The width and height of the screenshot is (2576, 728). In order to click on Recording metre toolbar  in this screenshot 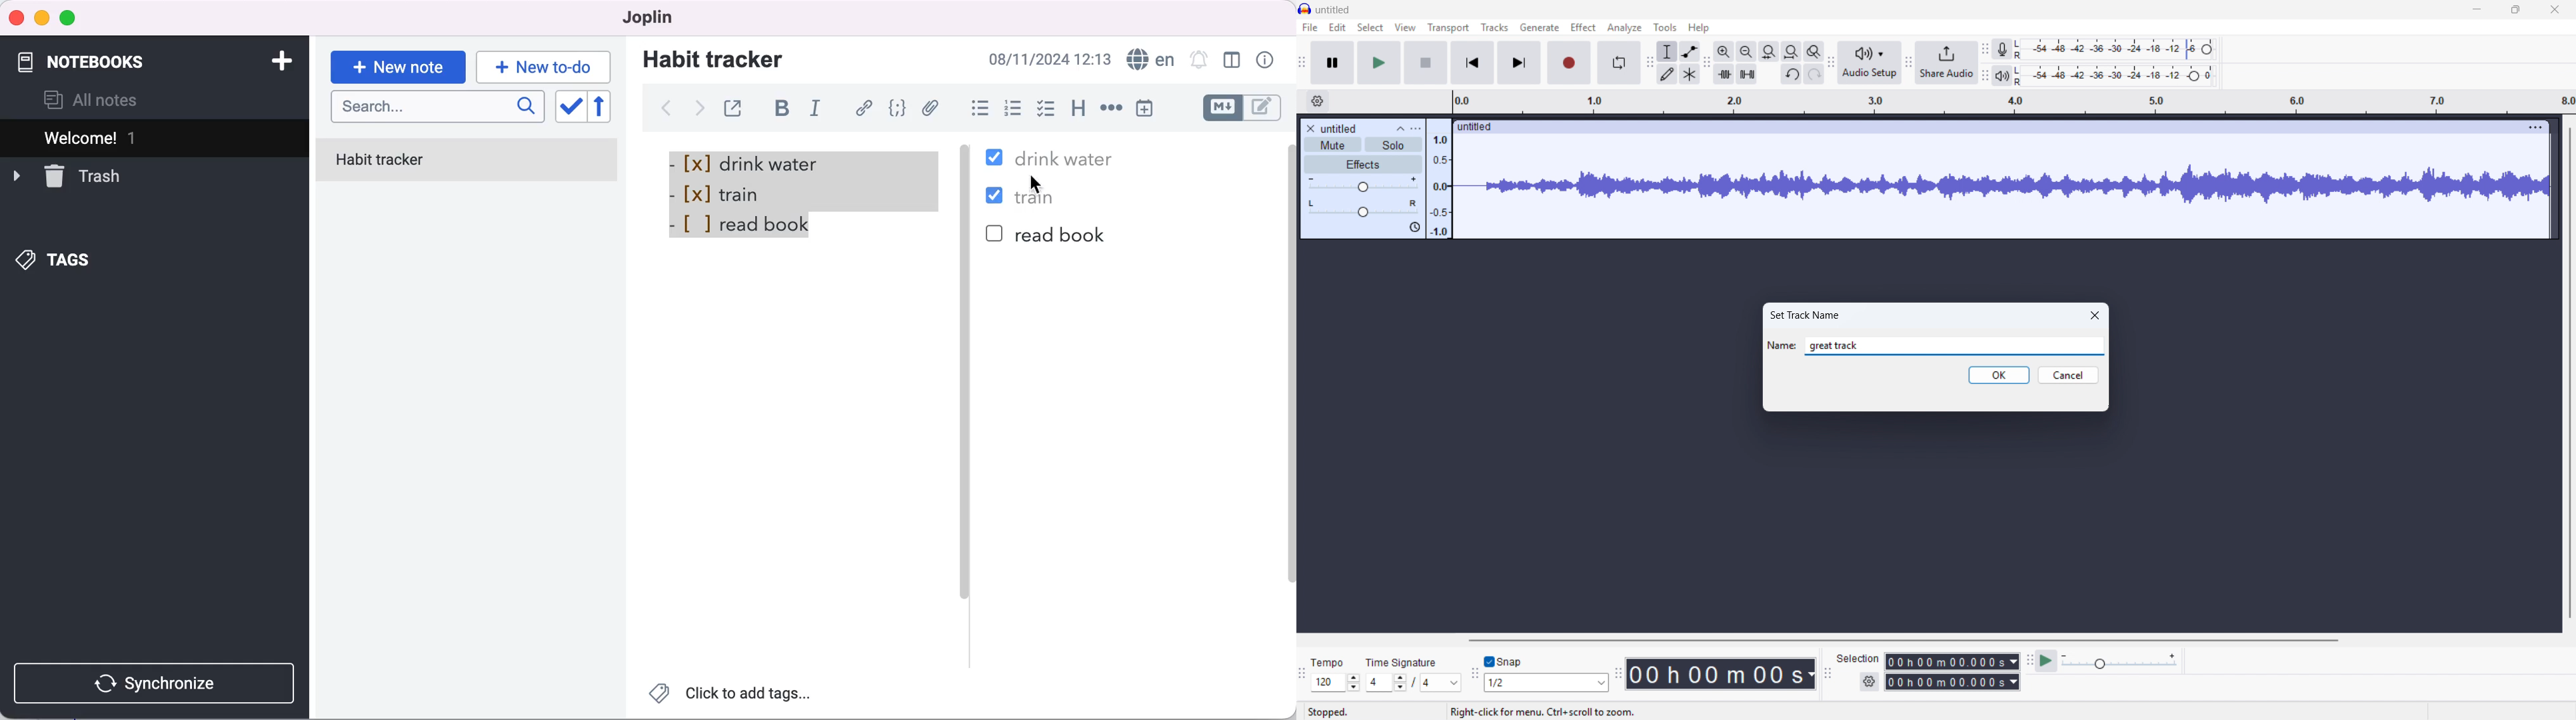, I will do `click(1985, 49)`.